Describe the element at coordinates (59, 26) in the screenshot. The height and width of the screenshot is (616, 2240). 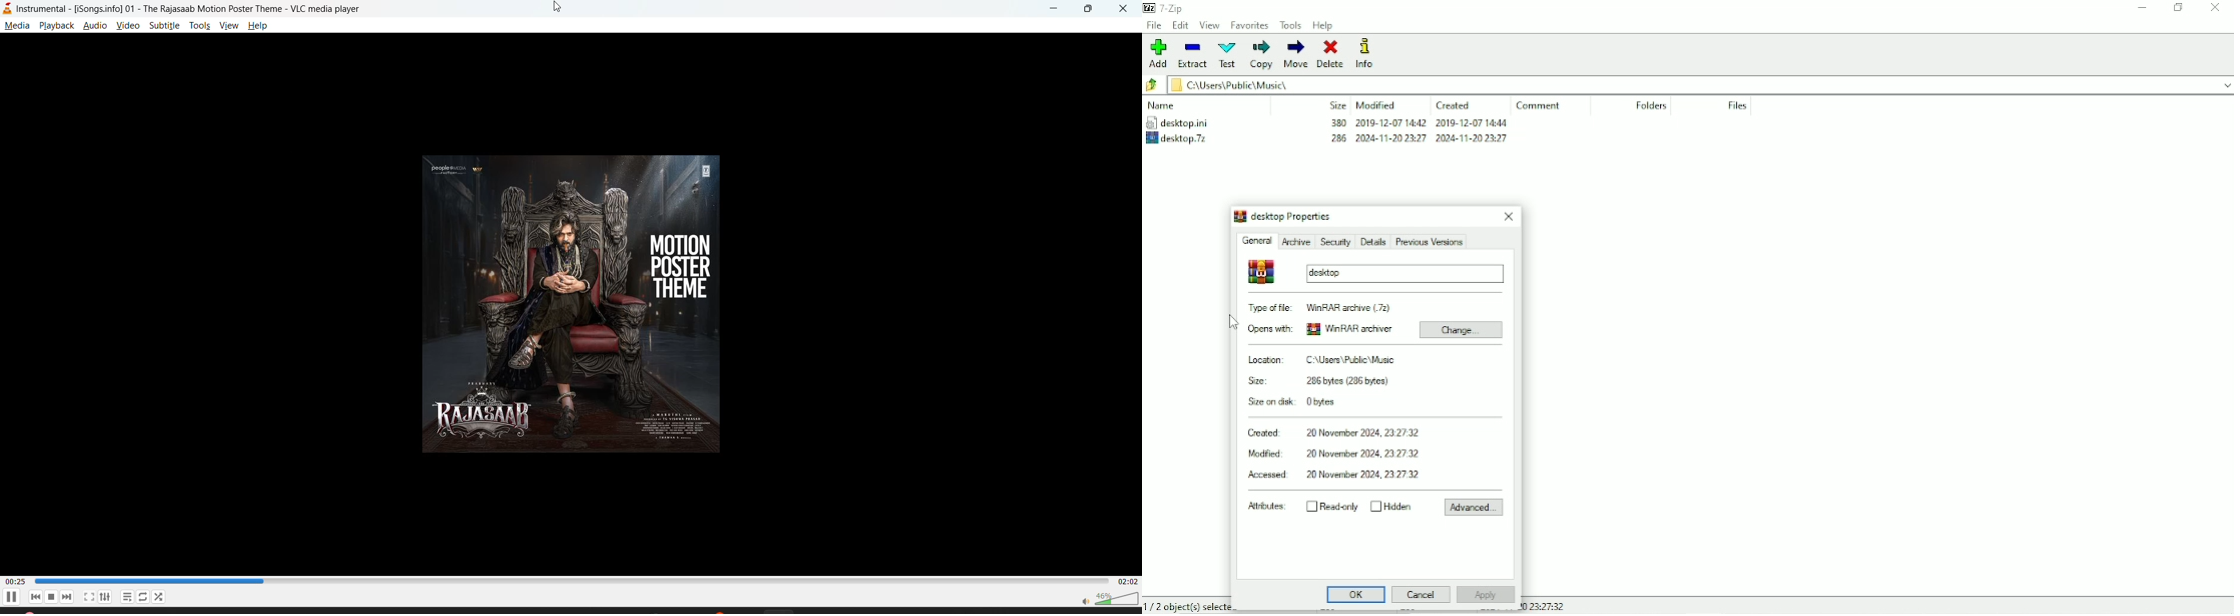
I see `playback` at that location.